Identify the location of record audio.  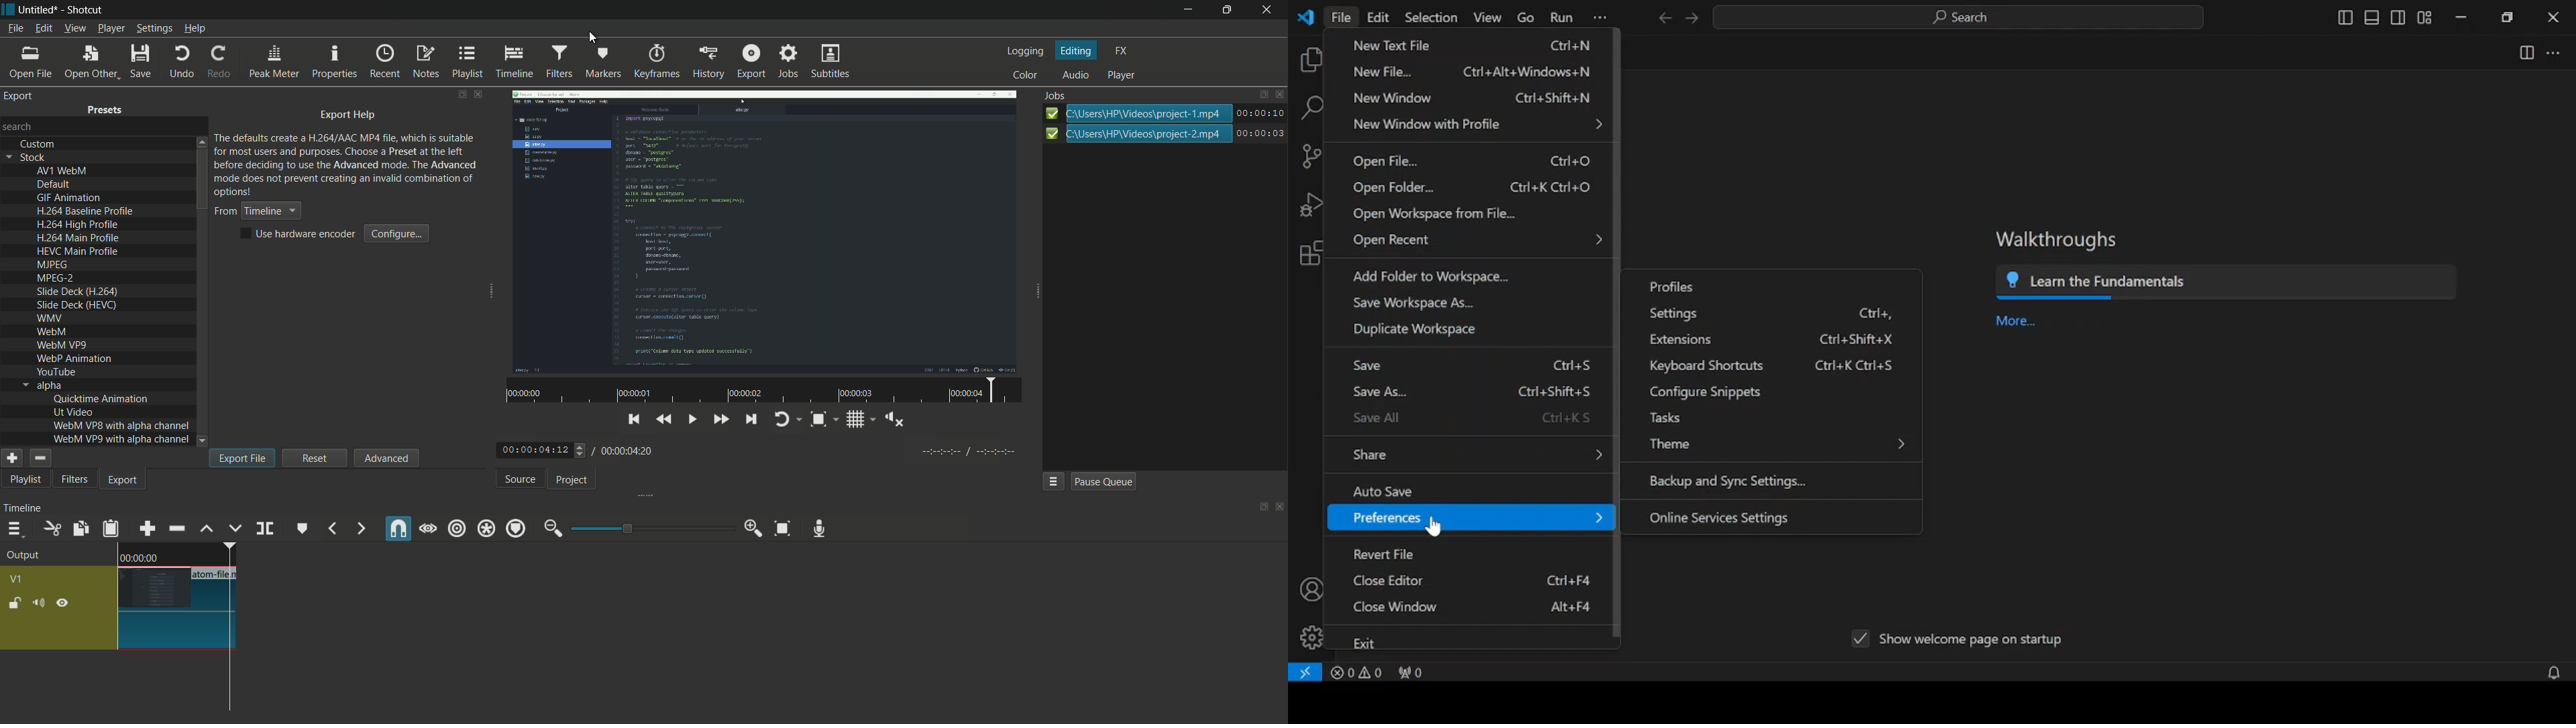
(820, 529).